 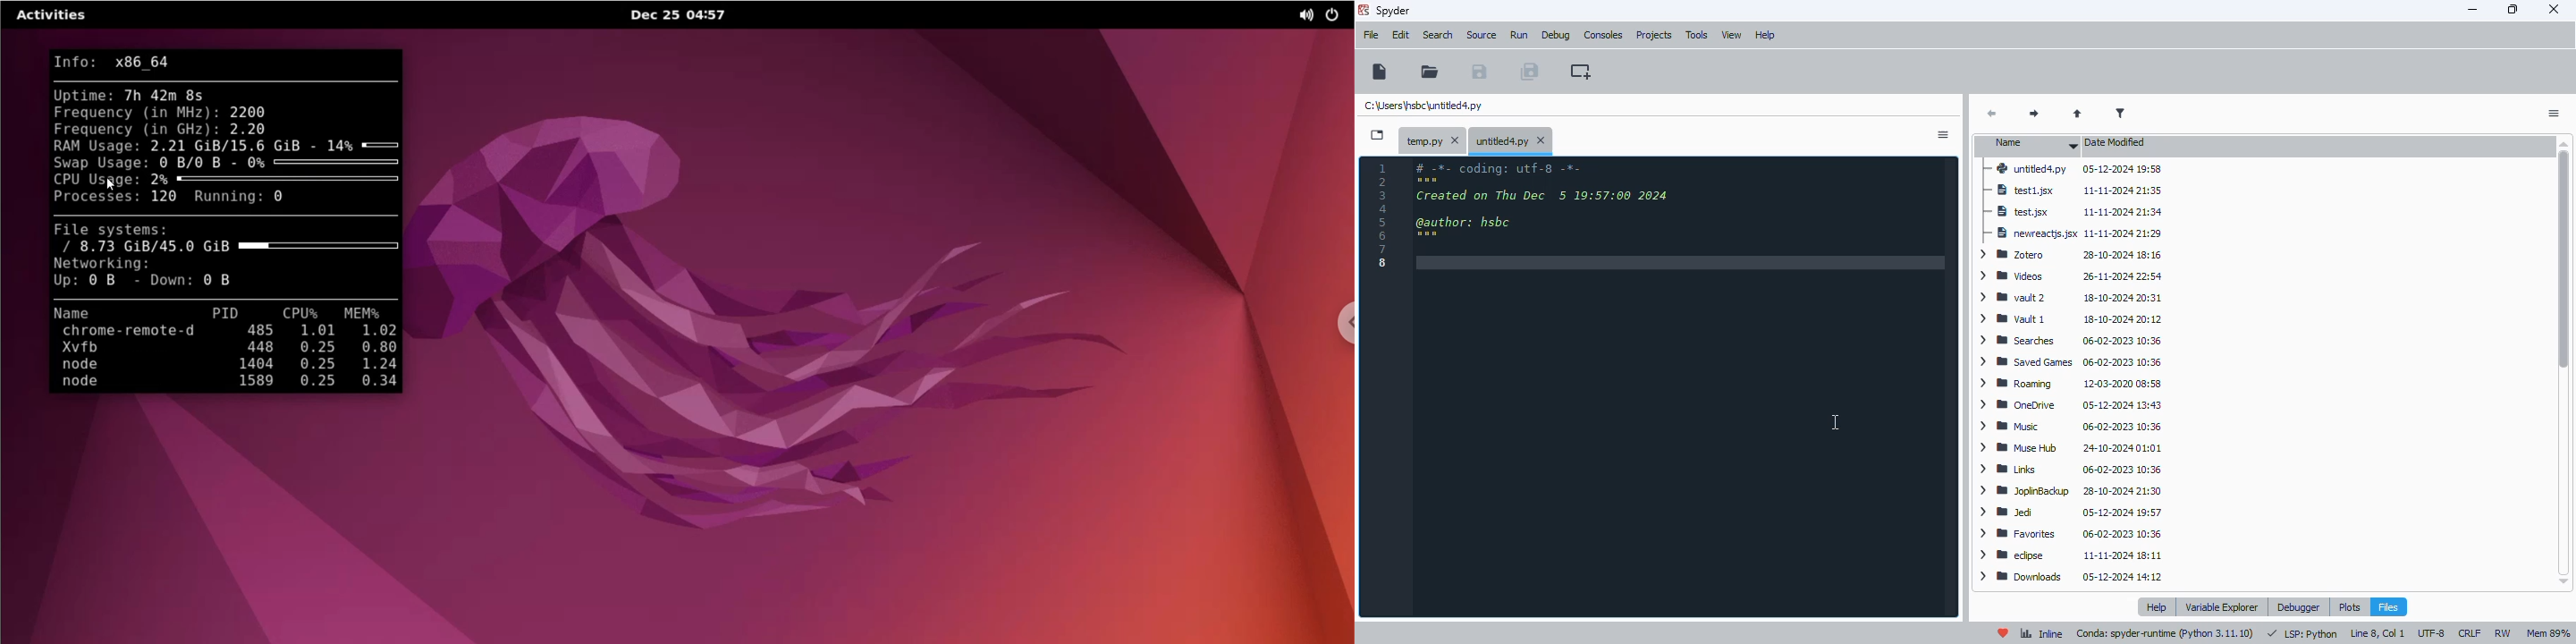 What do you see at coordinates (2012, 512) in the screenshot?
I see `Jedi` at bounding box center [2012, 512].